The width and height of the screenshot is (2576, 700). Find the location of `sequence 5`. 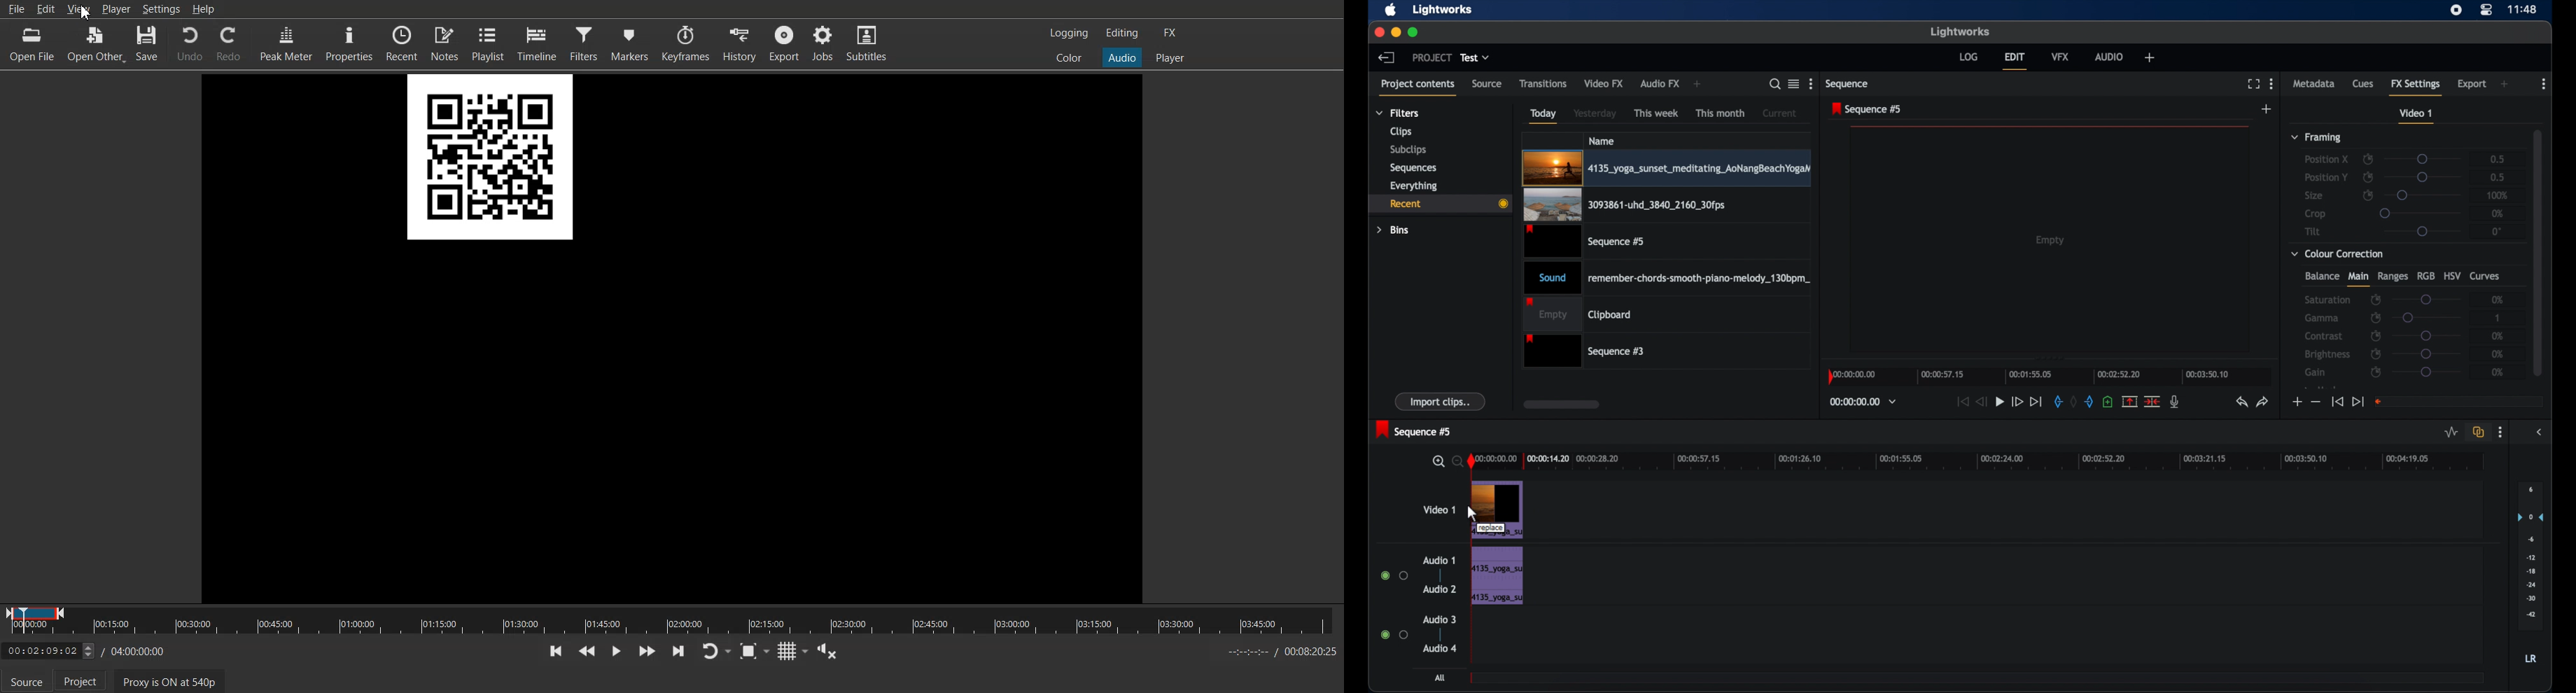

sequence 5 is located at coordinates (1414, 429).